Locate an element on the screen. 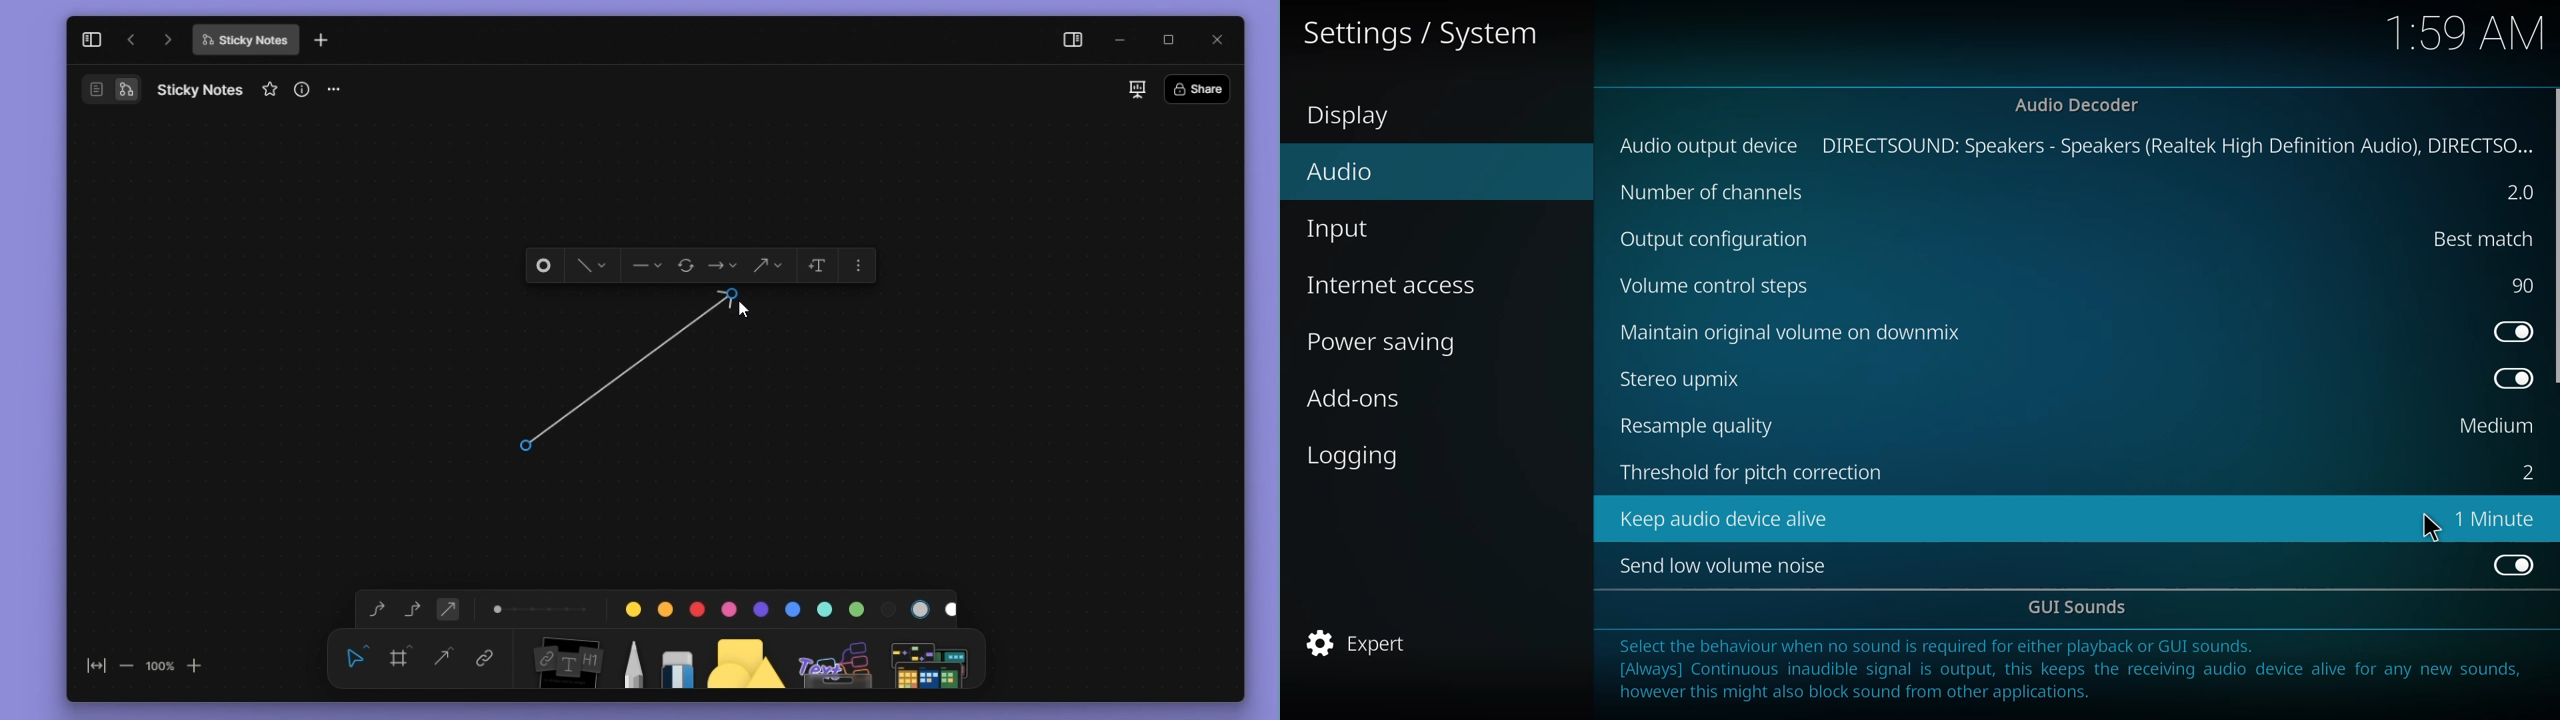 The image size is (2576, 728). close is located at coordinates (1219, 38).